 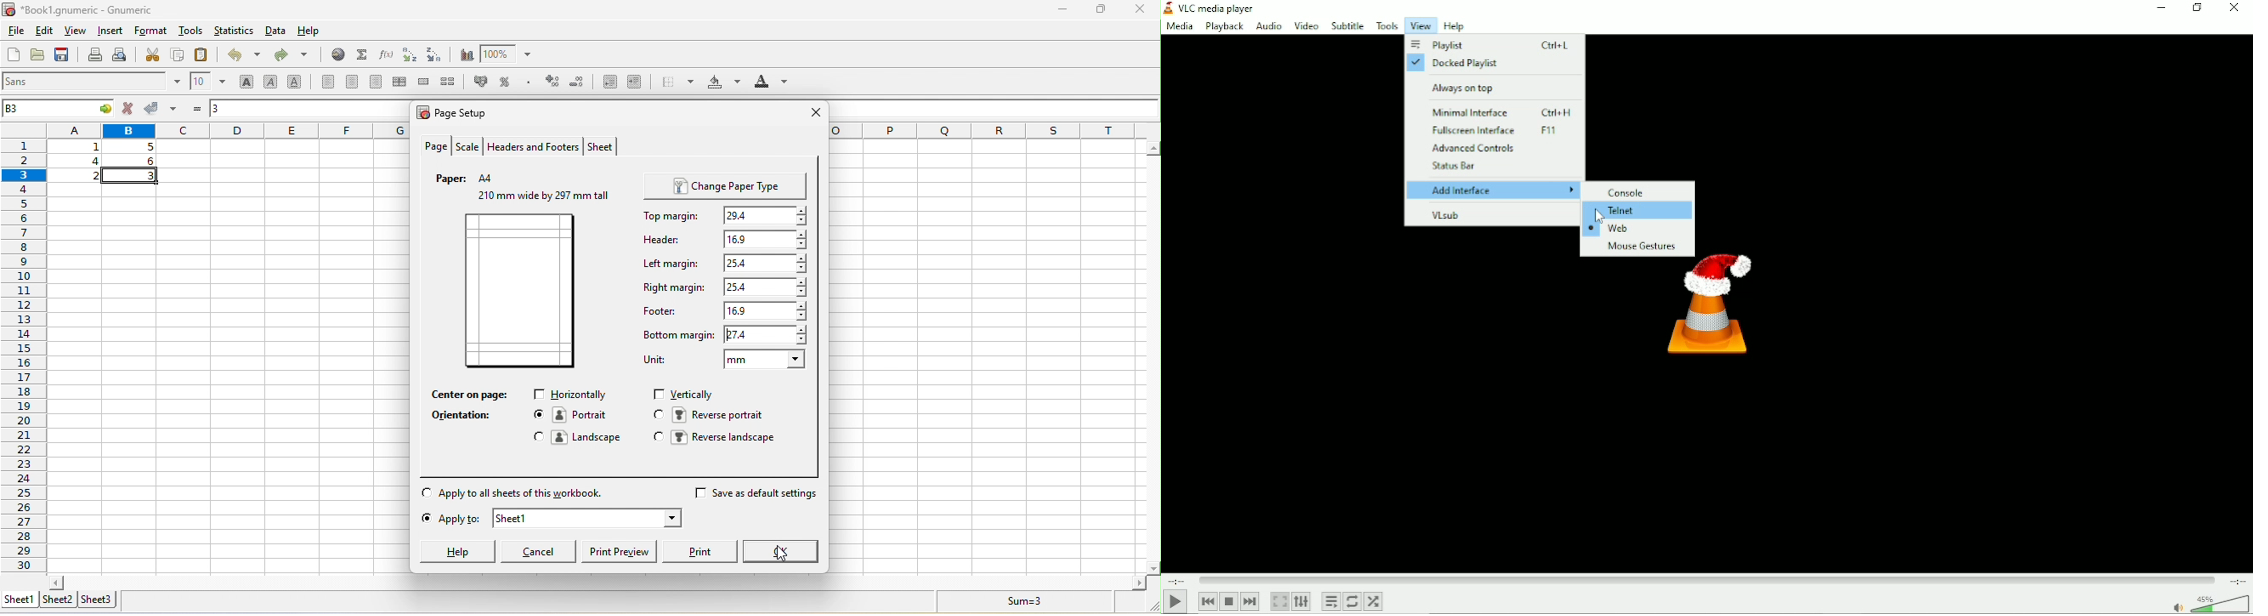 What do you see at coordinates (18, 598) in the screenshot?
I see `sheet 1` at bounding box center [18, 598].